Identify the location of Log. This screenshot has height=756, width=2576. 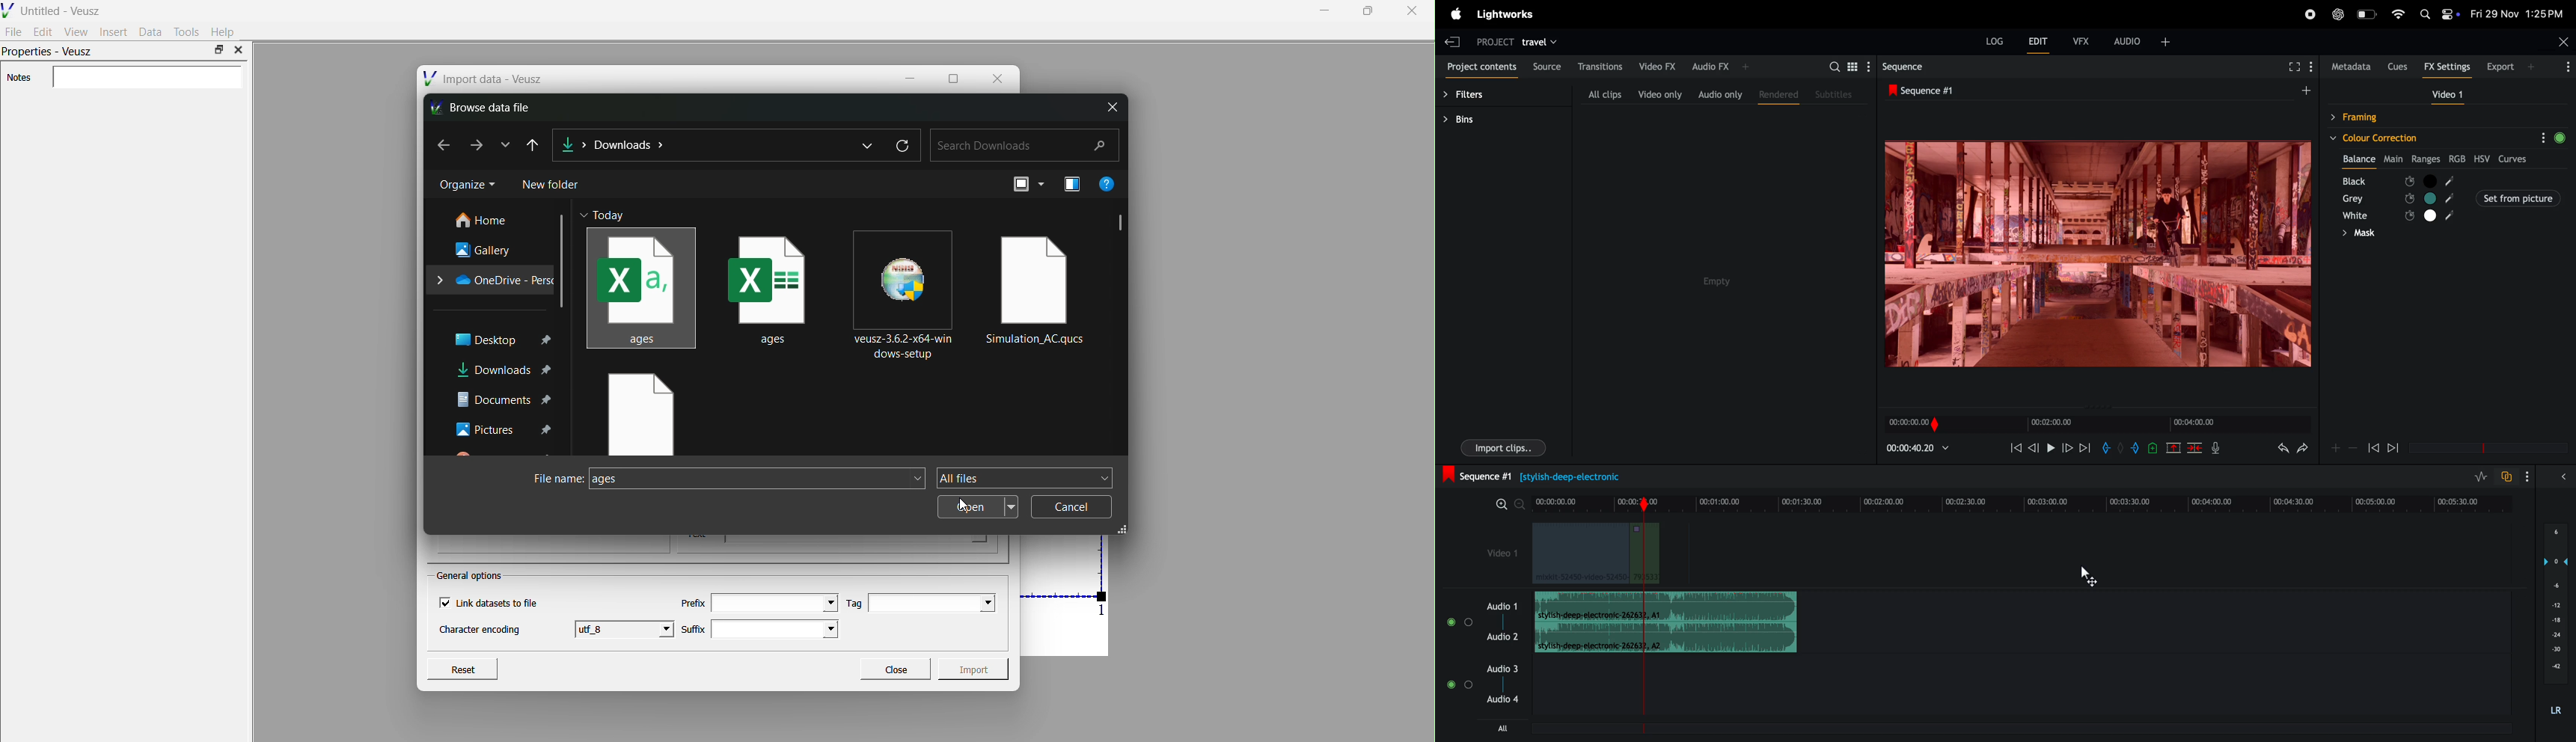
(1994, 41).